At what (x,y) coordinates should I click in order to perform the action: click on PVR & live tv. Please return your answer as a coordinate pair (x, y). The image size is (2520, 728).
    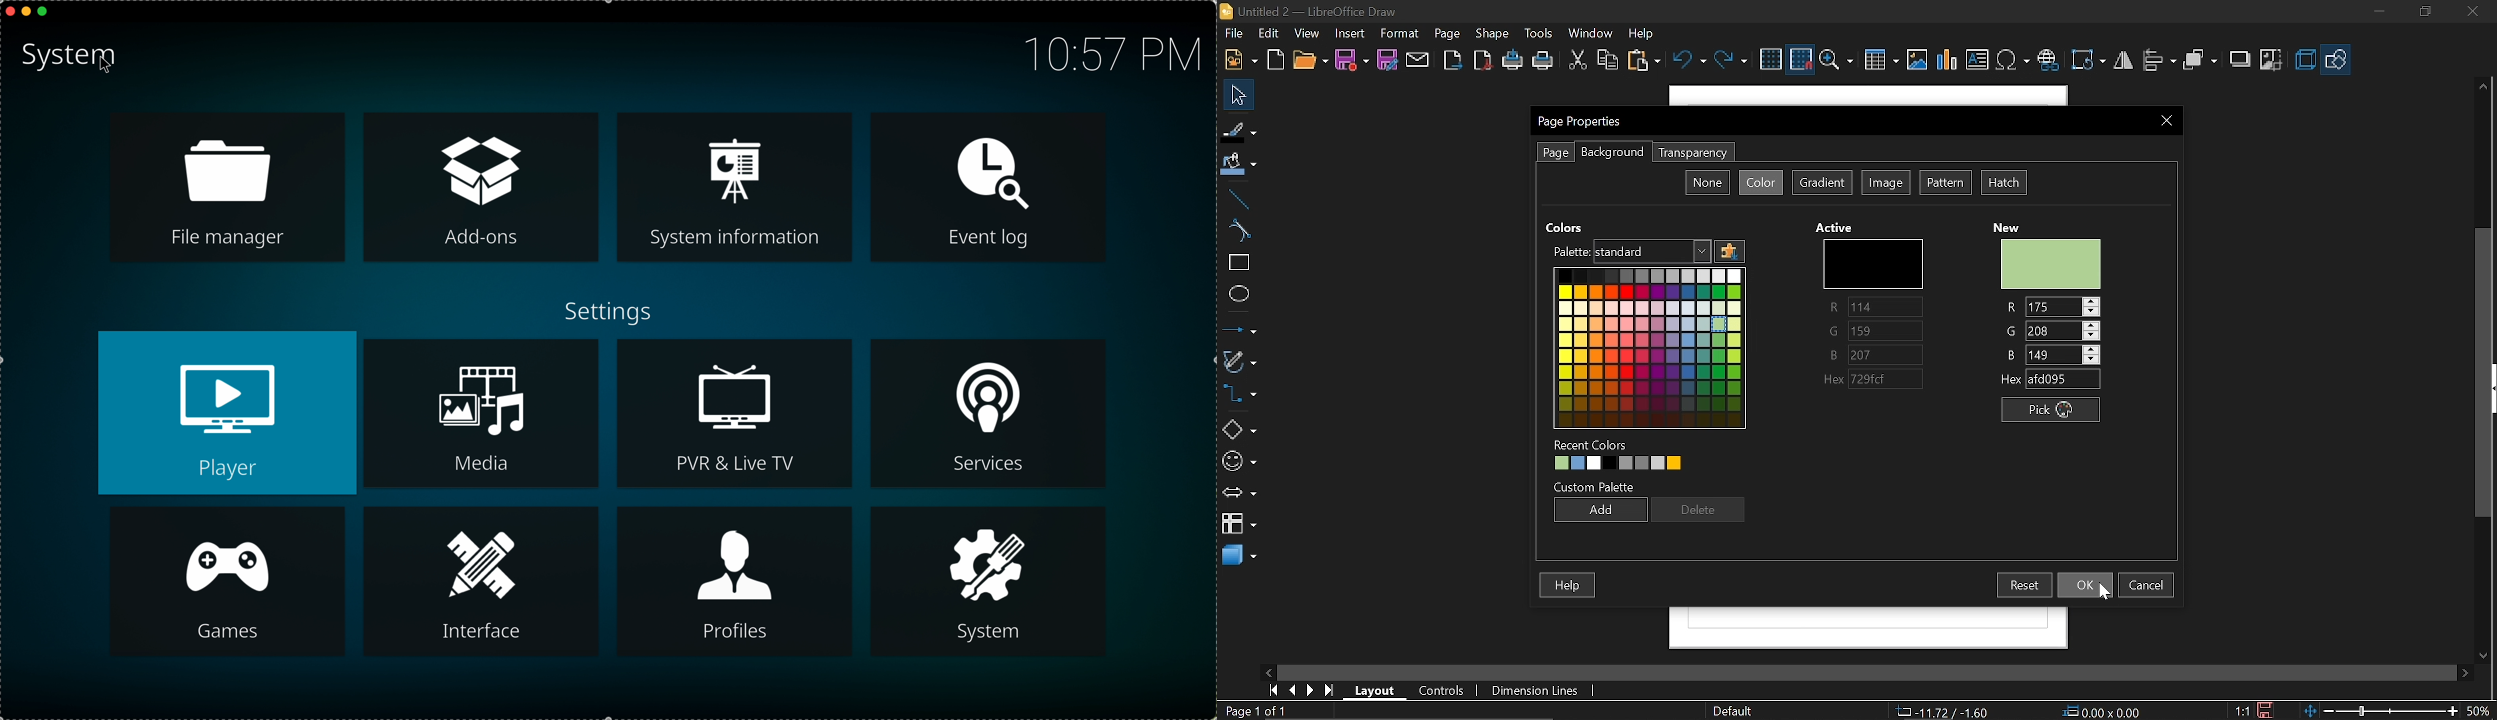
    Looking at the image, I should click on (735, 416).